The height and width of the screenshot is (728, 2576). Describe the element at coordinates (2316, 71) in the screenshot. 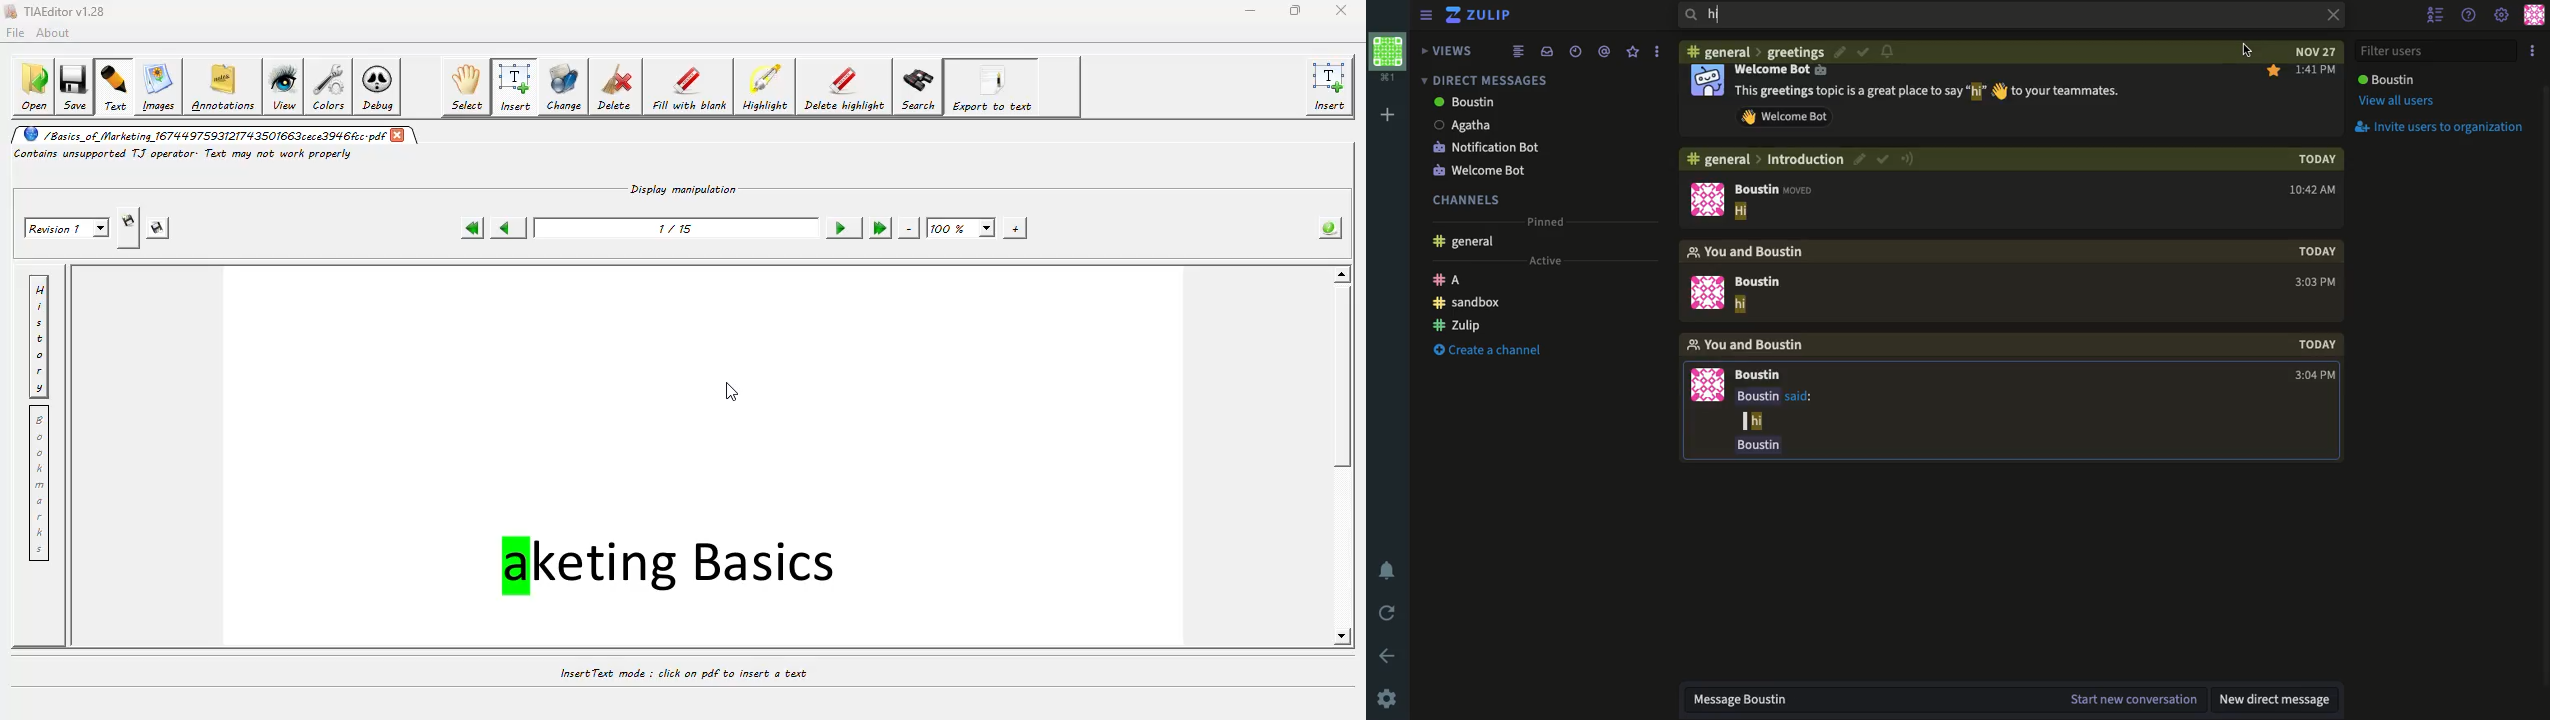

I see `1:41PM` at that location.